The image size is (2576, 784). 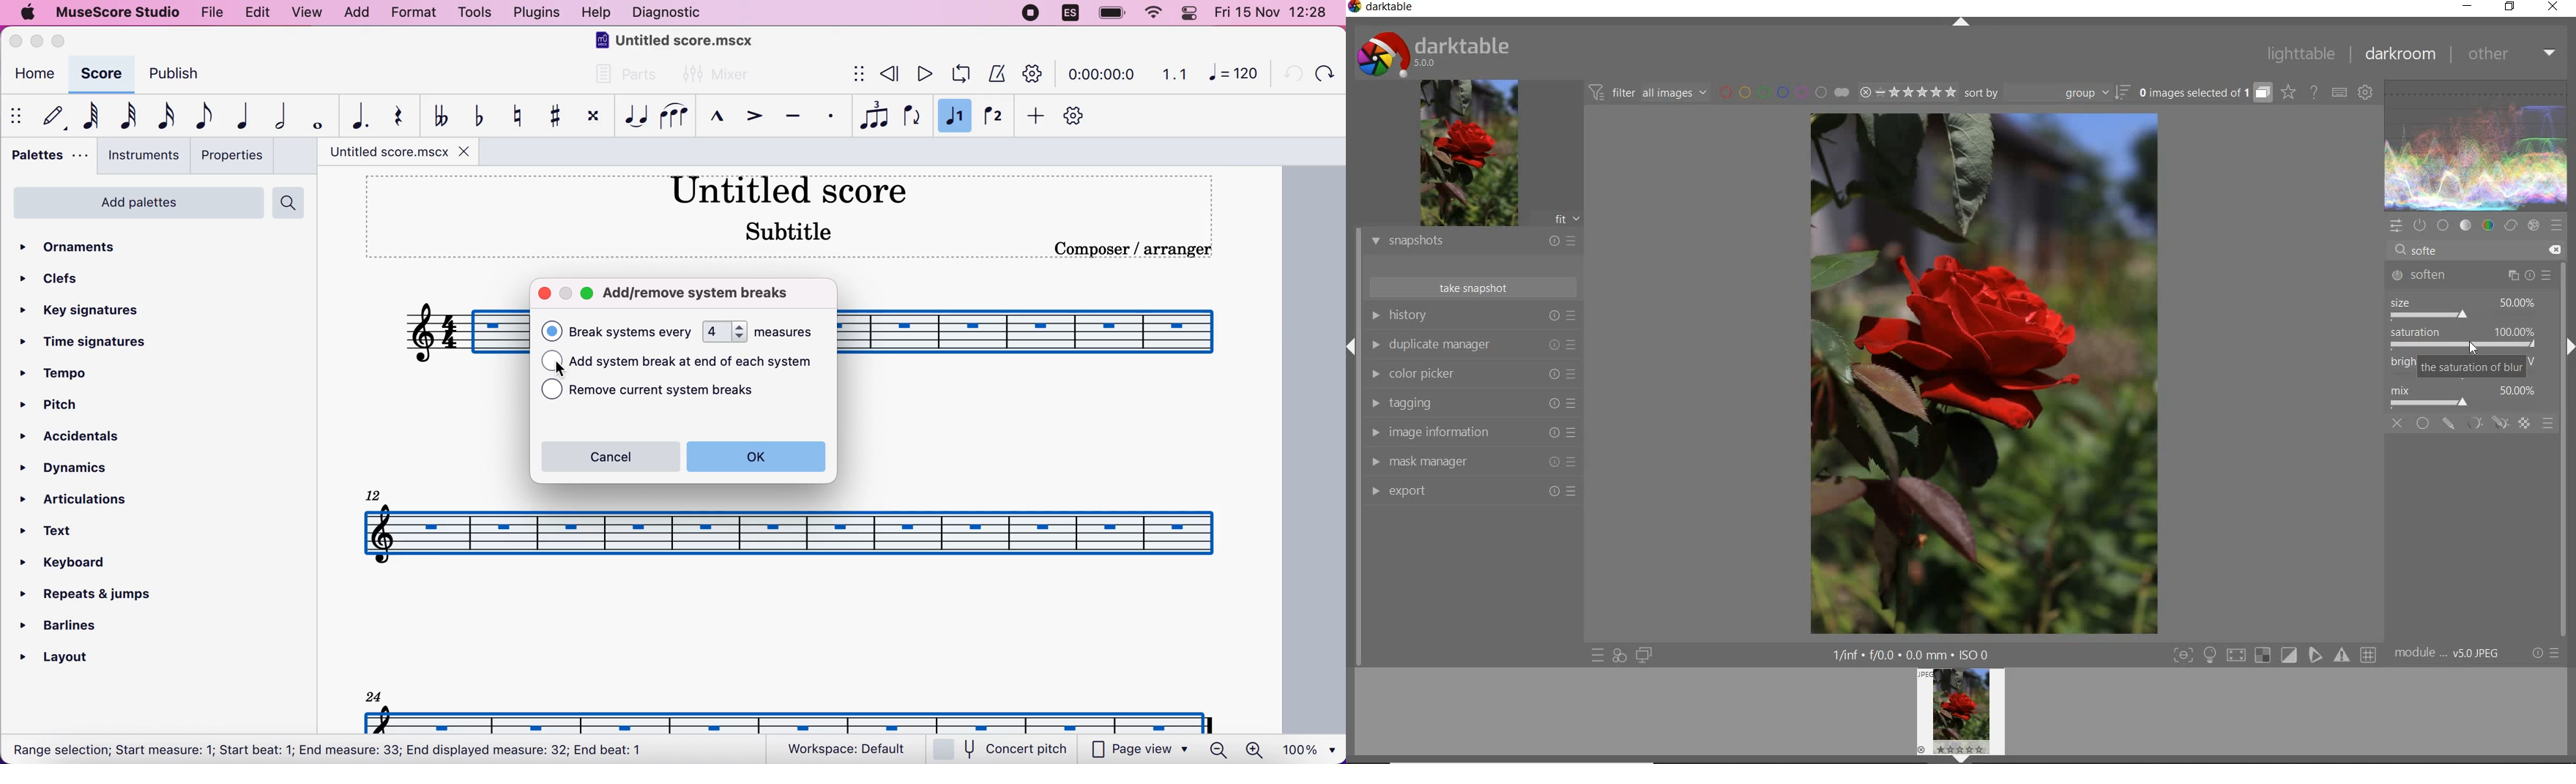 What do you see at coordinates (2533, 226) in the screenshot?
I see `effect` at bounding box center [2533, 226].